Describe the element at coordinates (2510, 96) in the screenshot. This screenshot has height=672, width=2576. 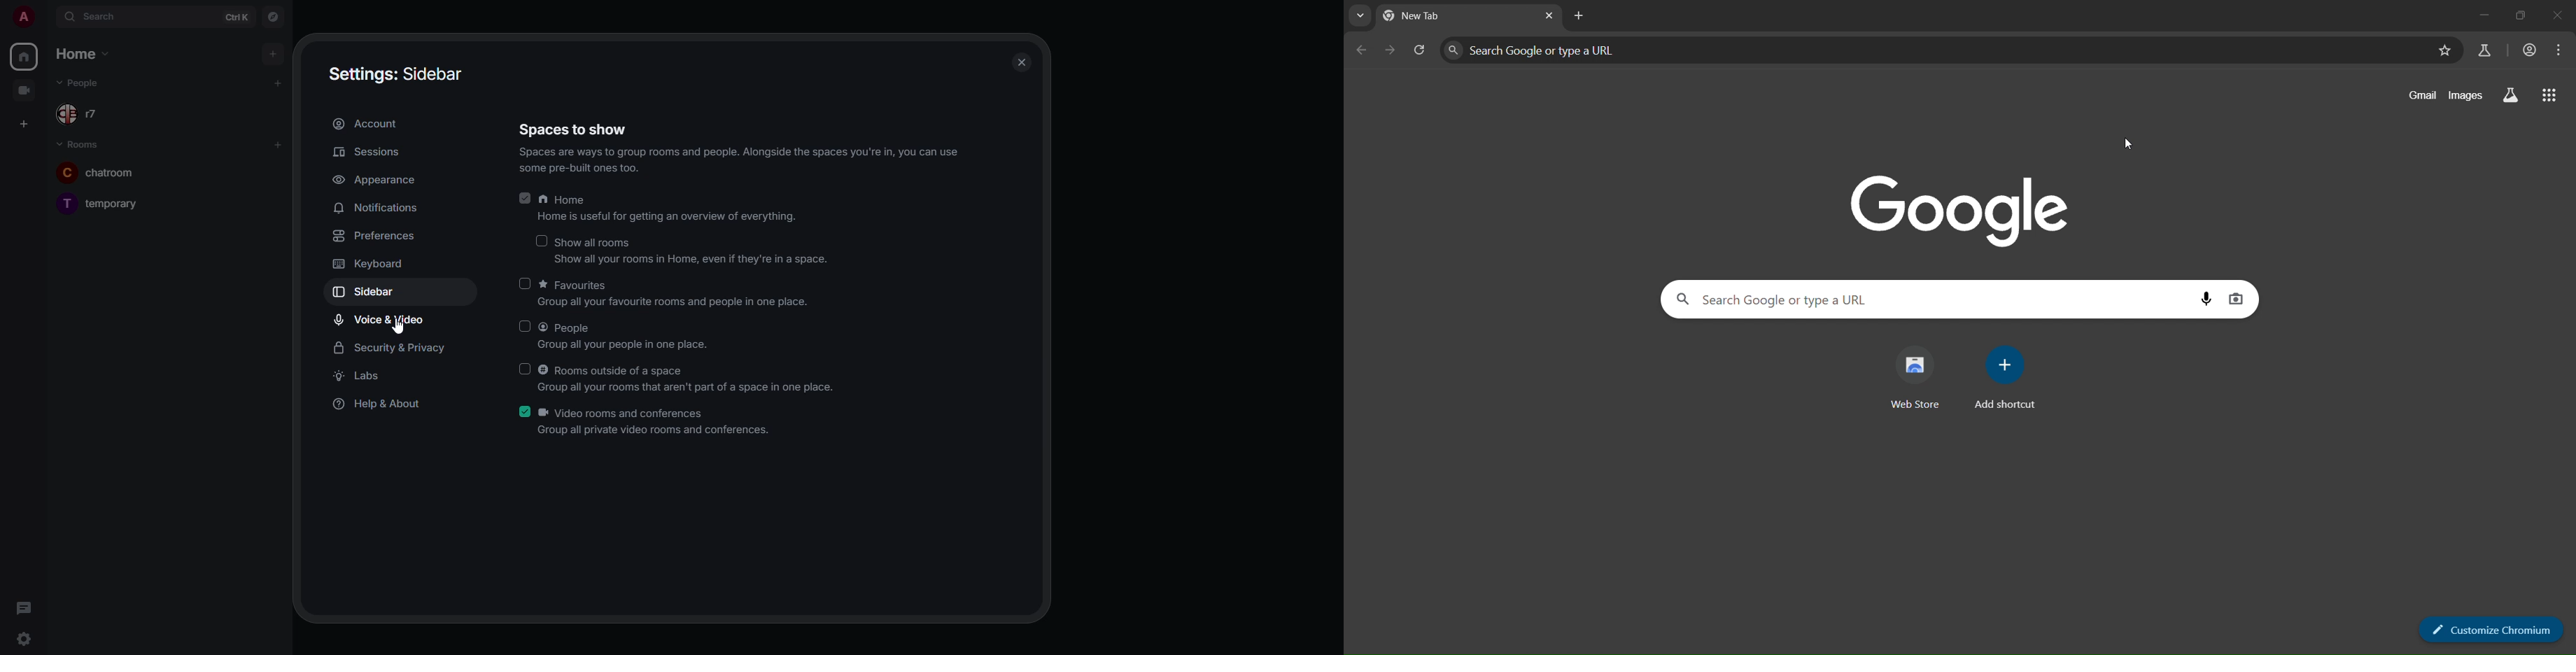
I see `search labs` at that location.